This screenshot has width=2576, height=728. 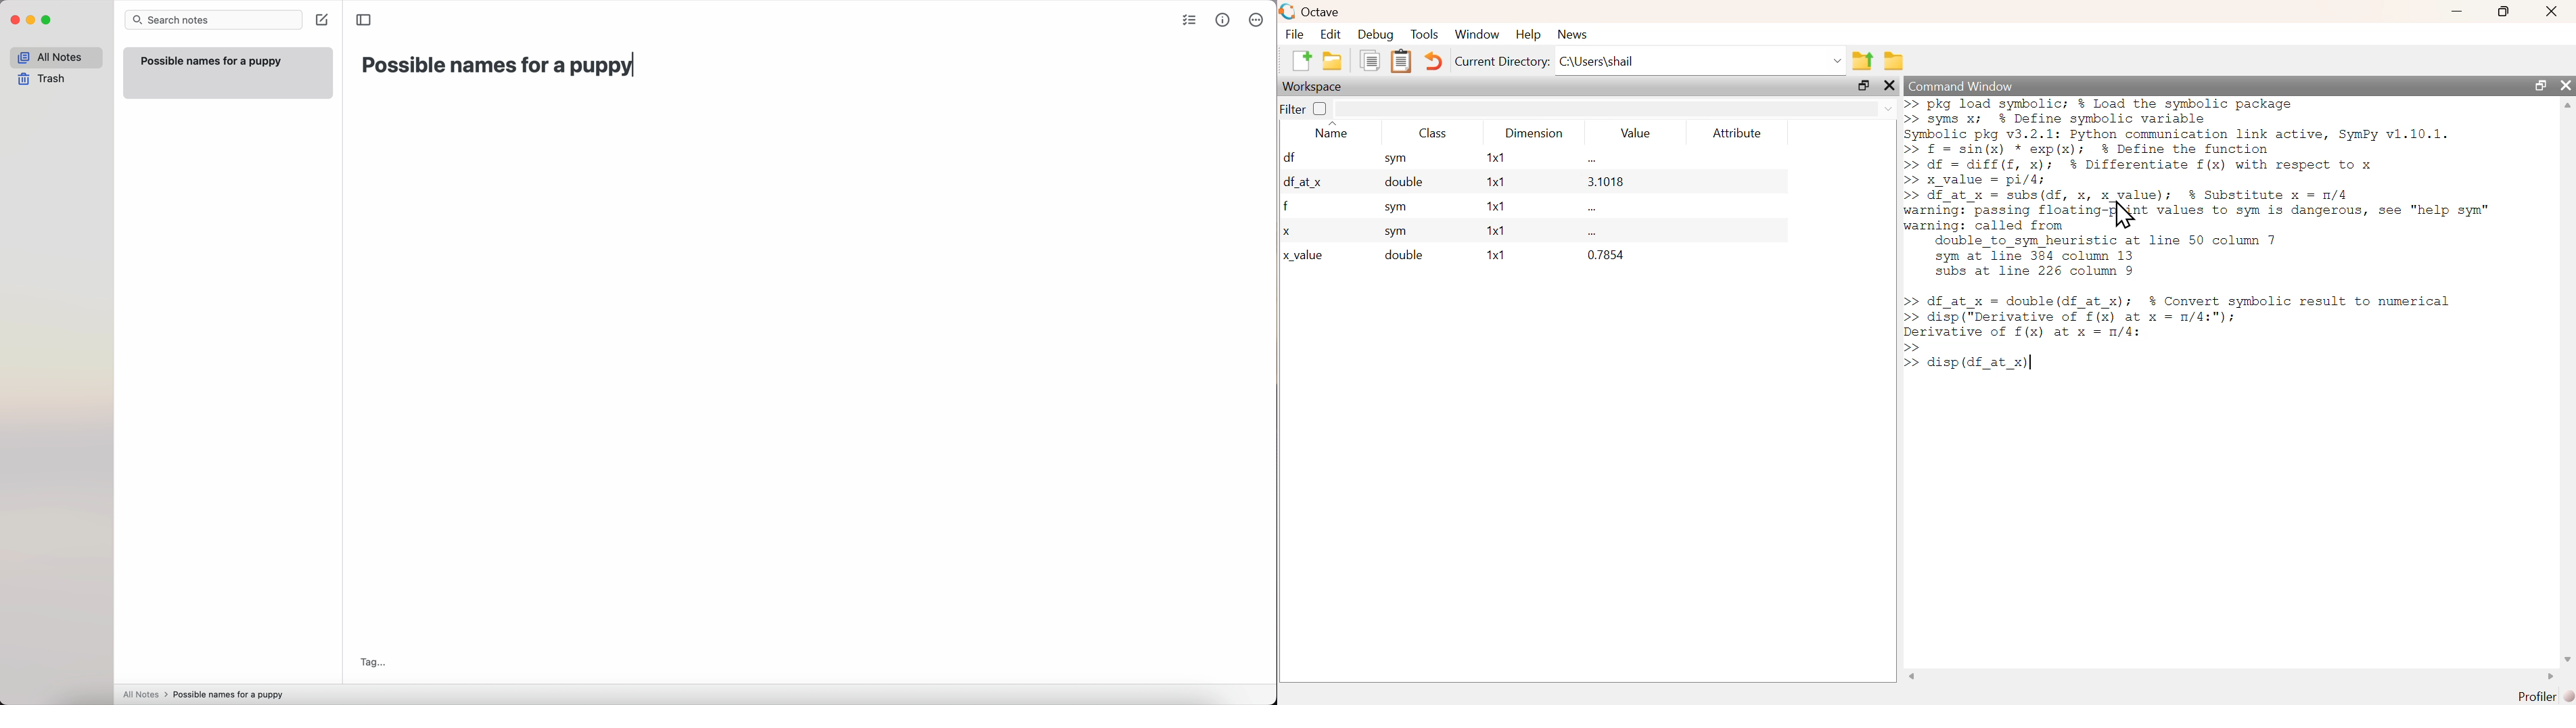 What do you see at coordinates (14, 21) in the screenshot?
I see `close` at bounding box center [14, 21].